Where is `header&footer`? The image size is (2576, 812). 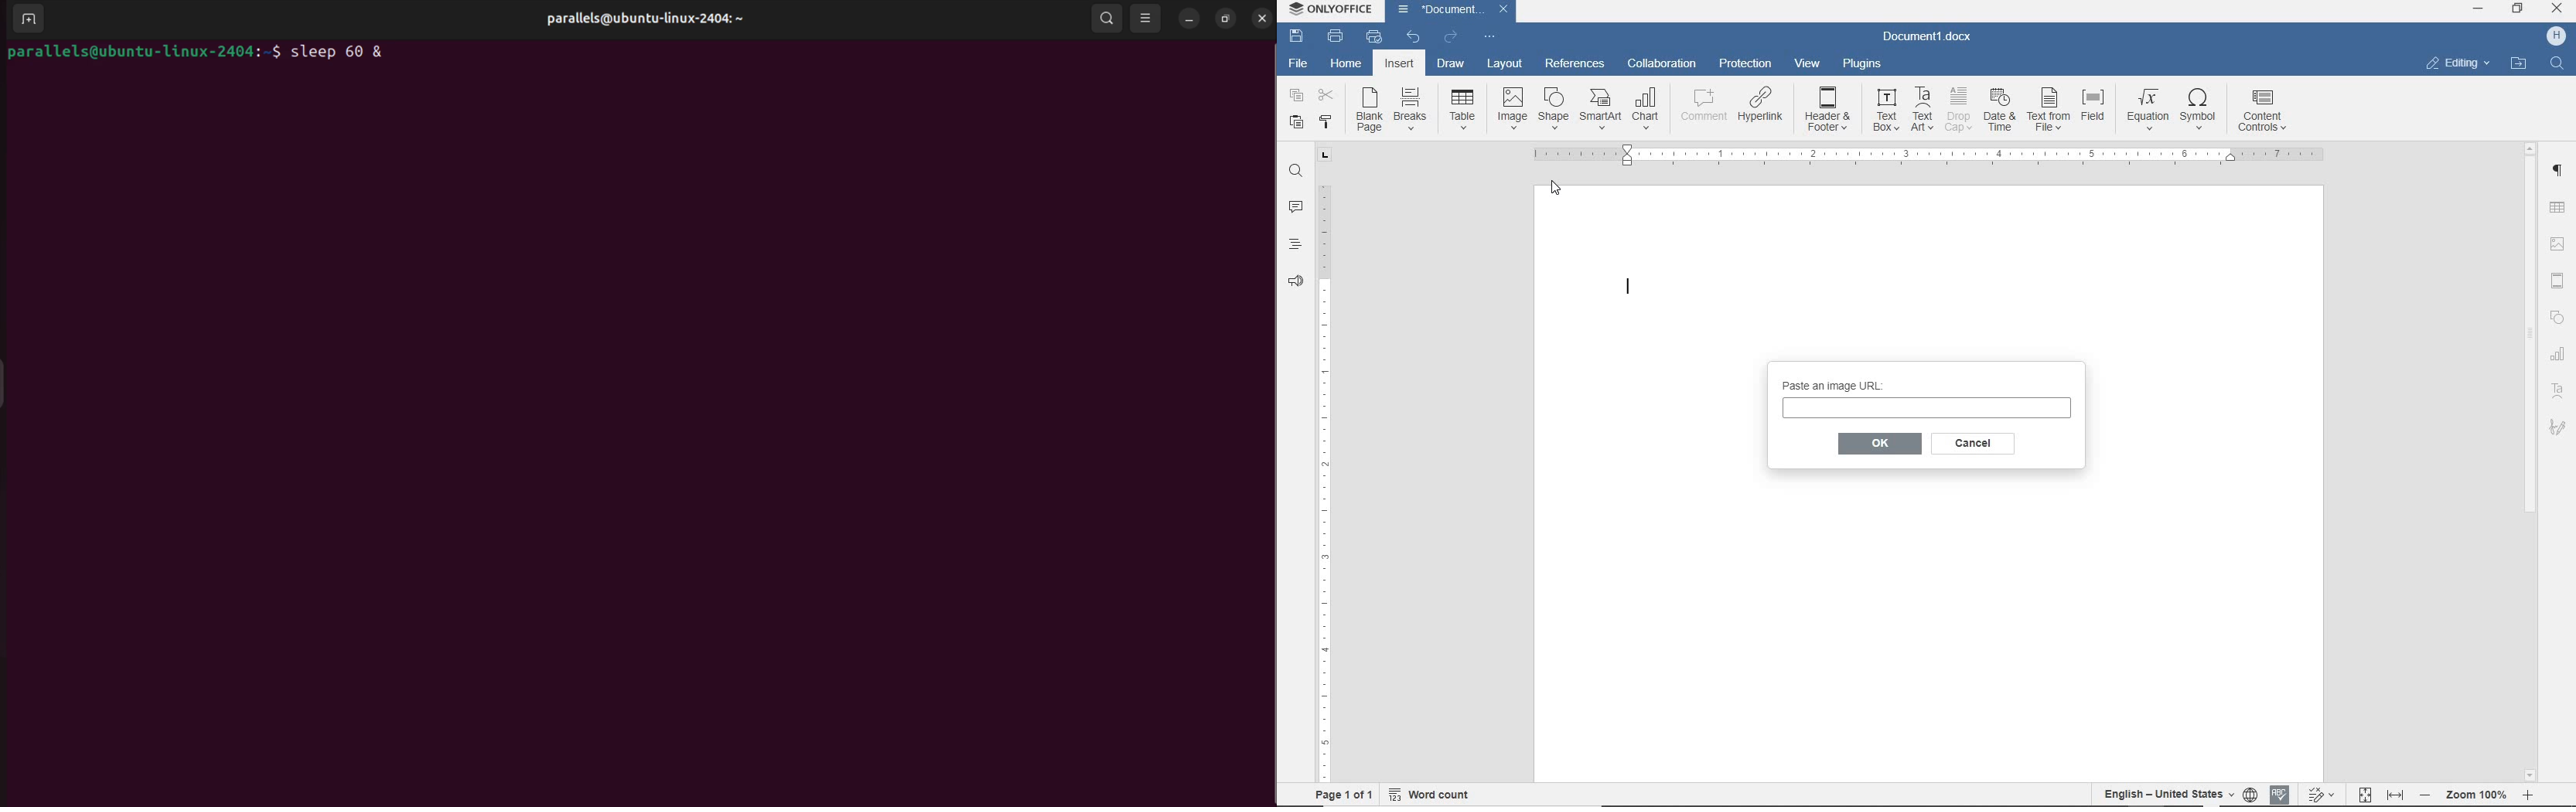
header&footer is located at coordinates (1826, 110).